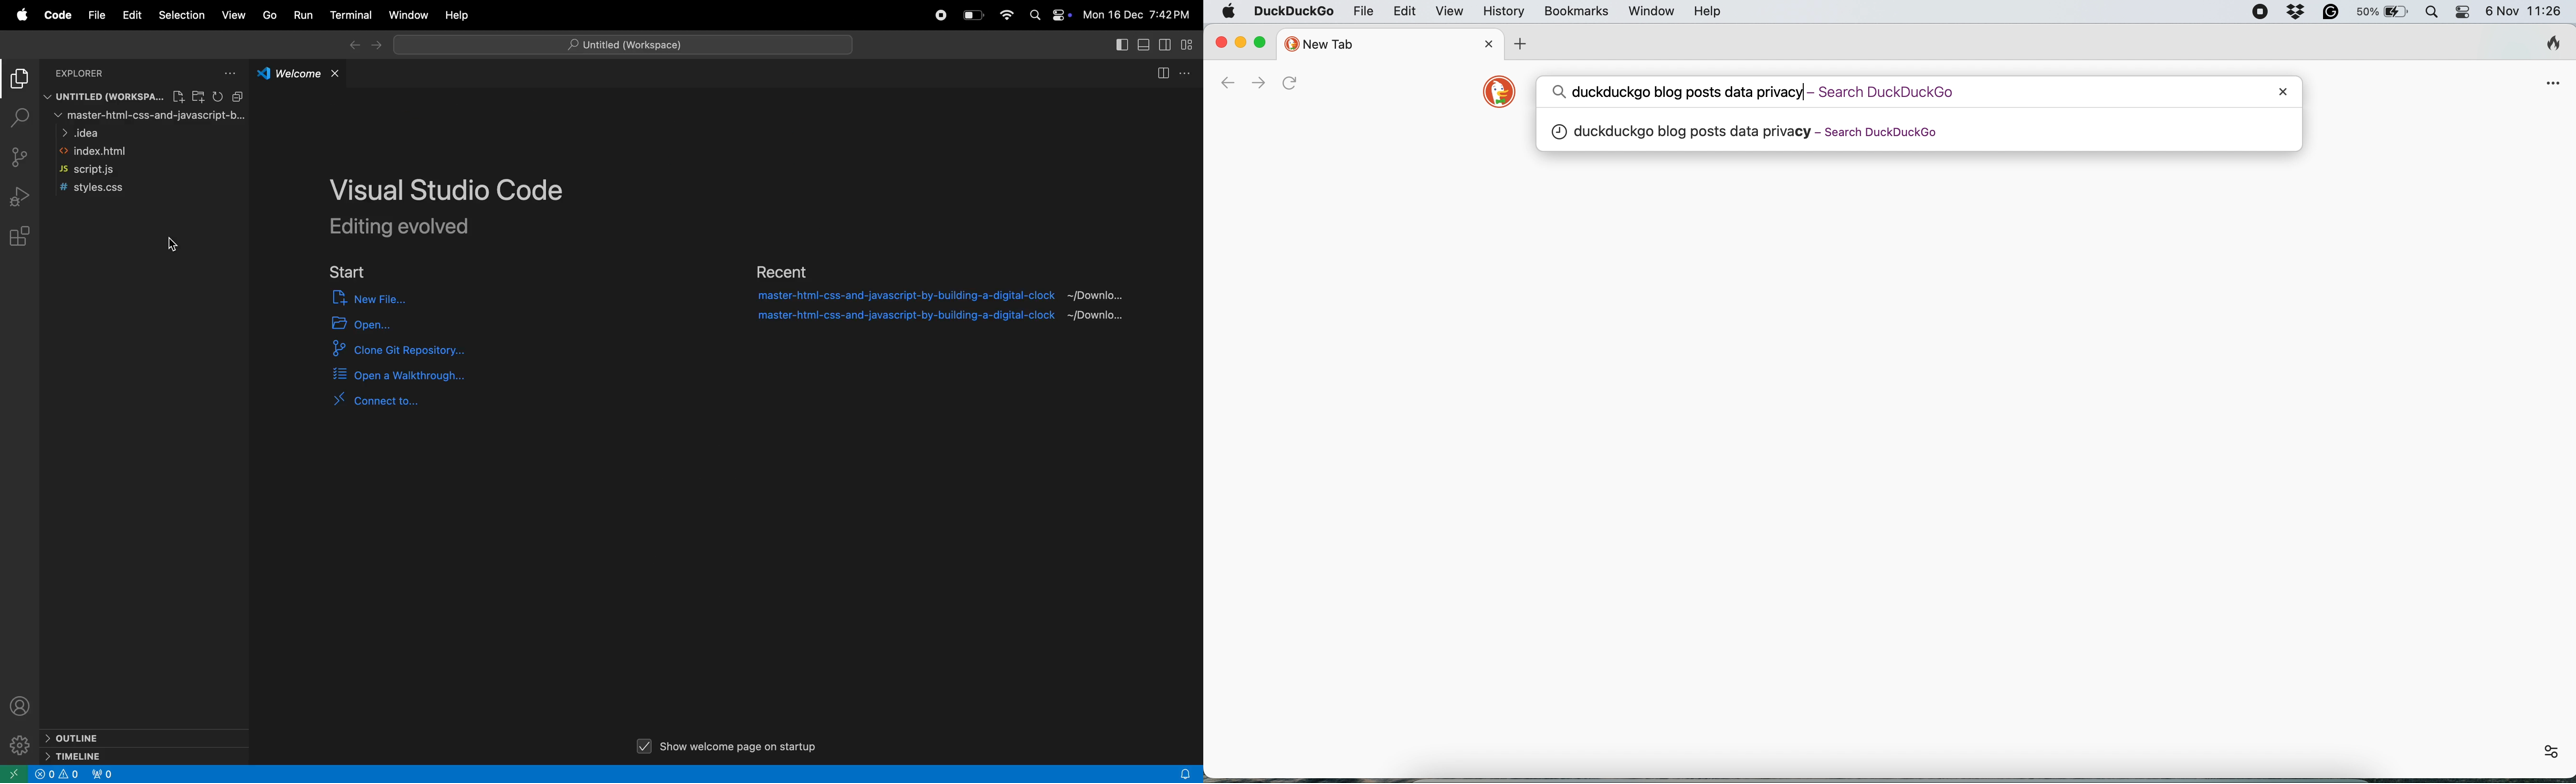 The height and width of the screenshot is (784, 2576). I want to click on extensions, so click(19, 234).